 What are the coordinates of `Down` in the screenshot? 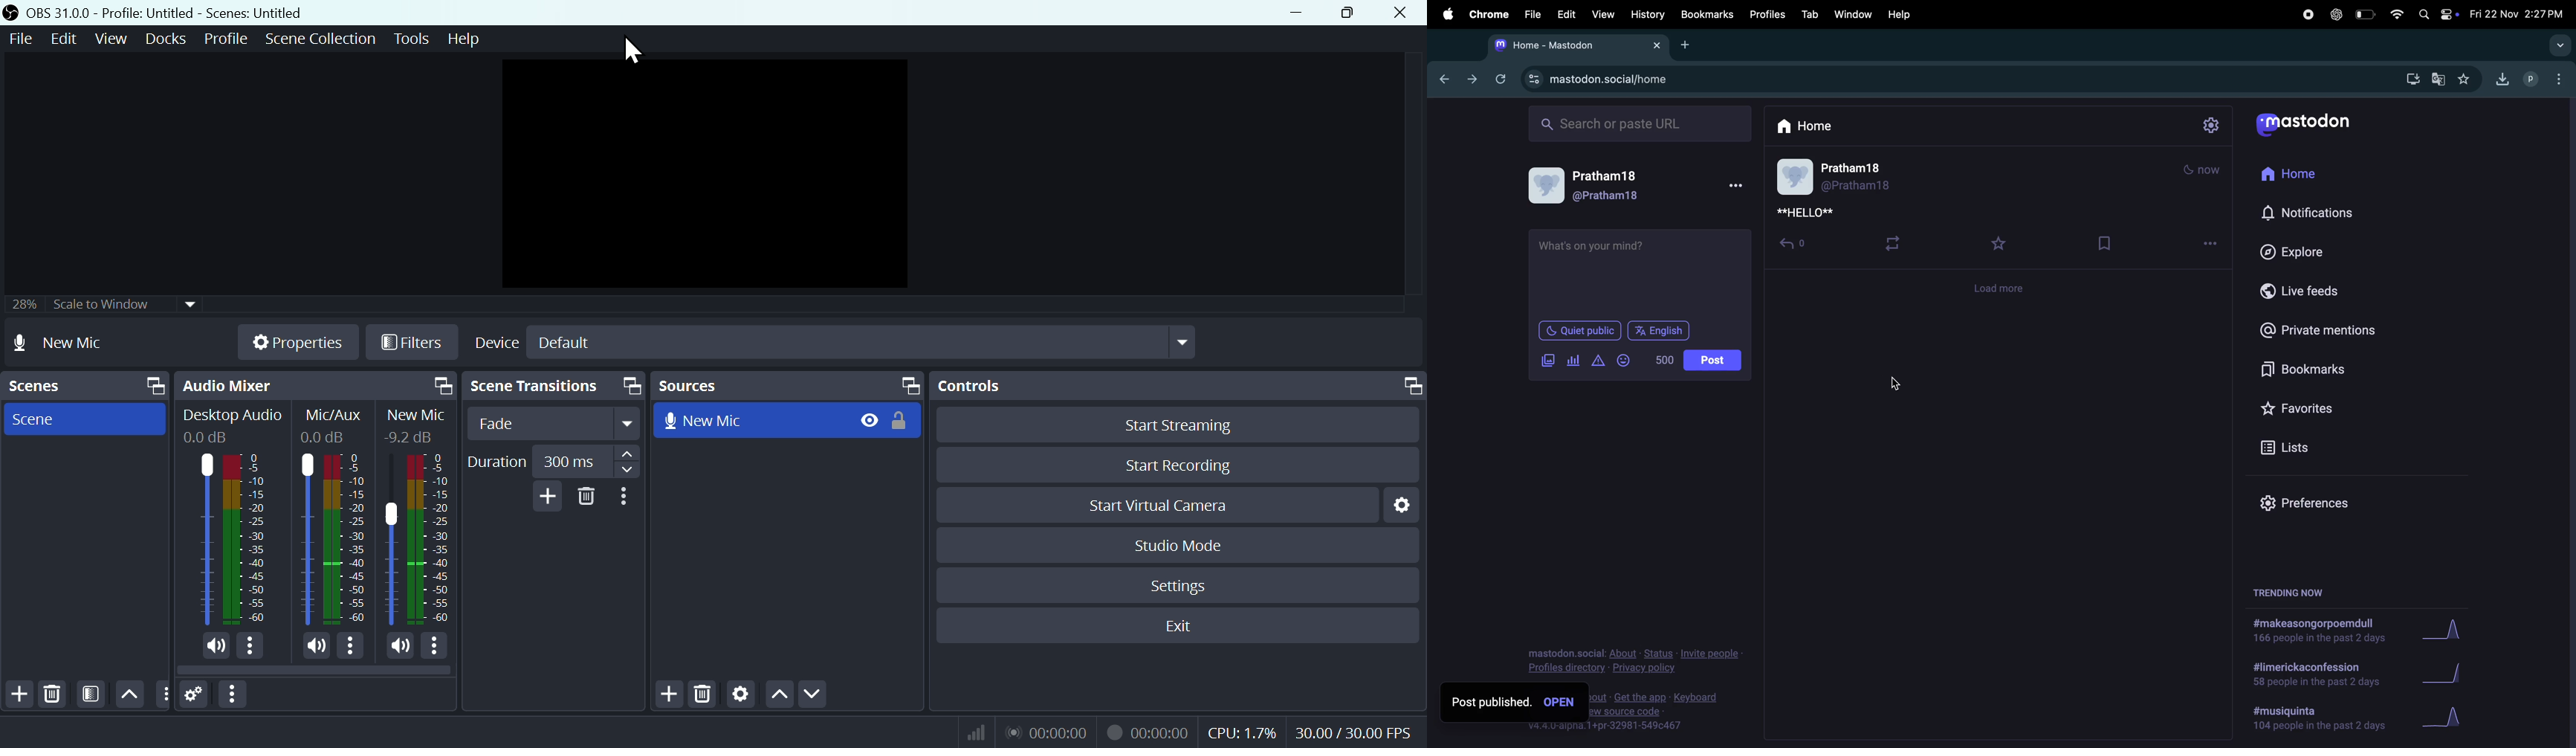 It's located at (812, 695).